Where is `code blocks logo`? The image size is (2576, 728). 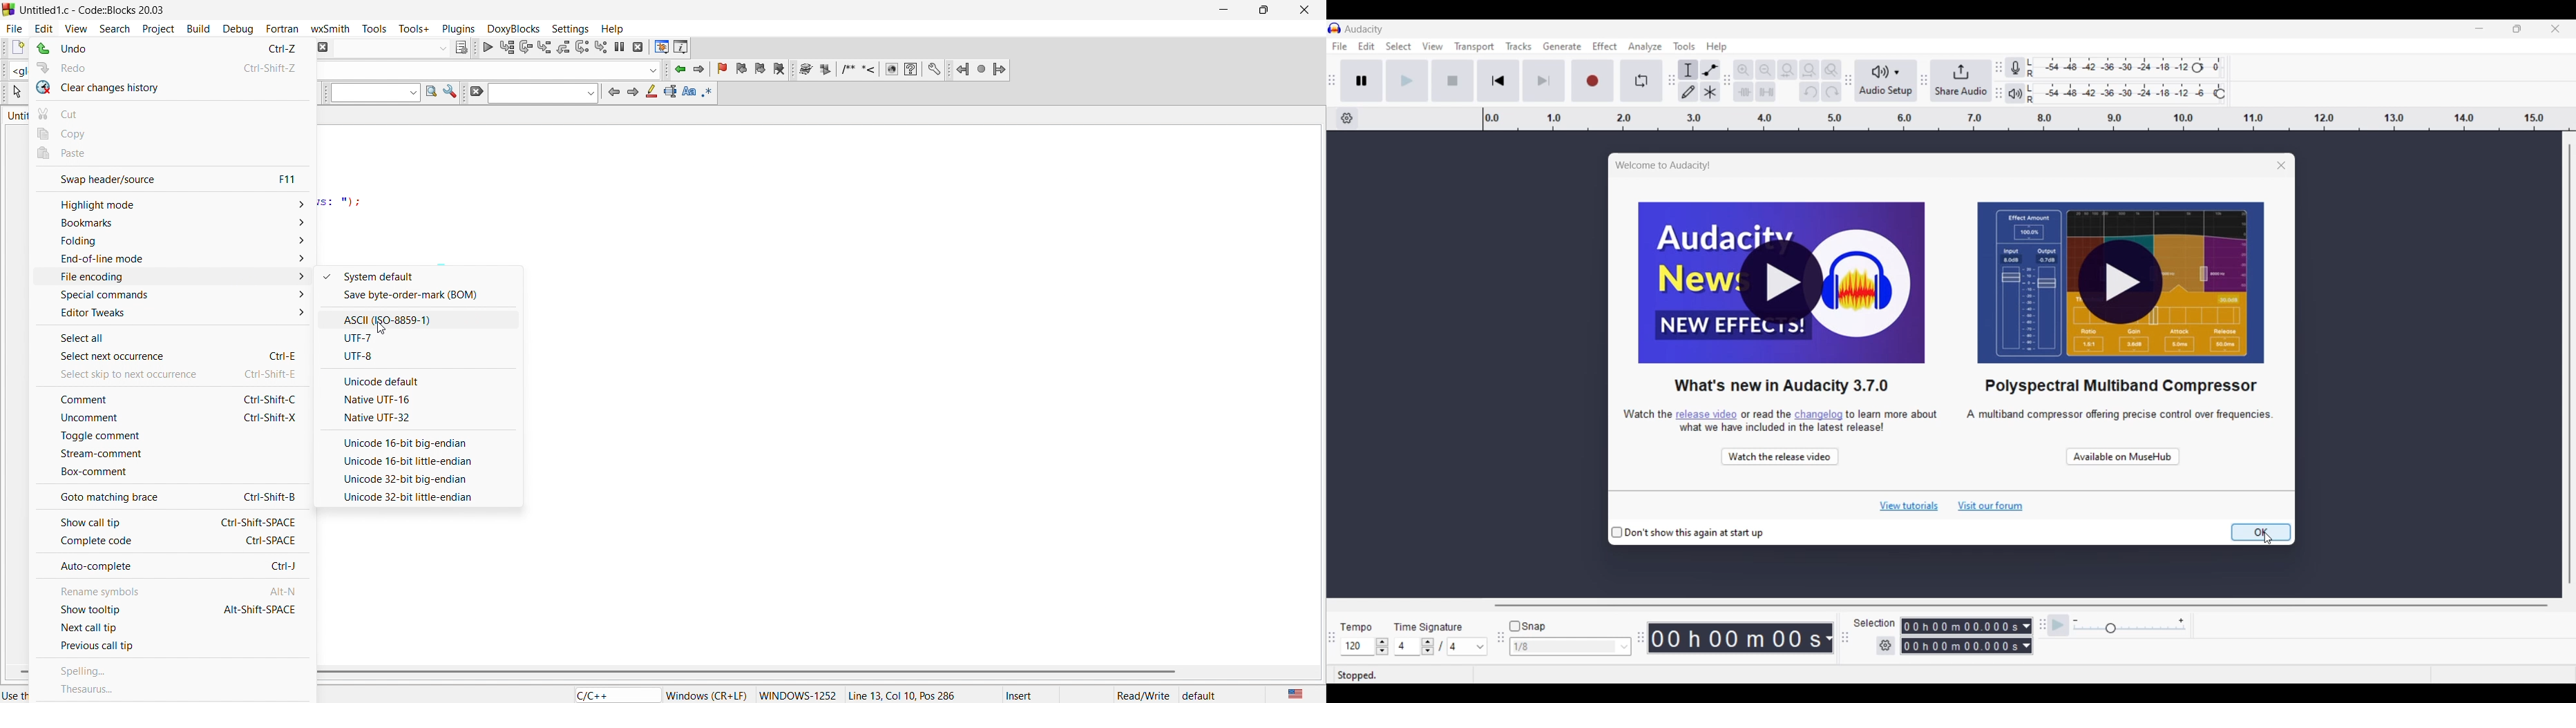
code blocks logo is located at coordinates (8, 10).